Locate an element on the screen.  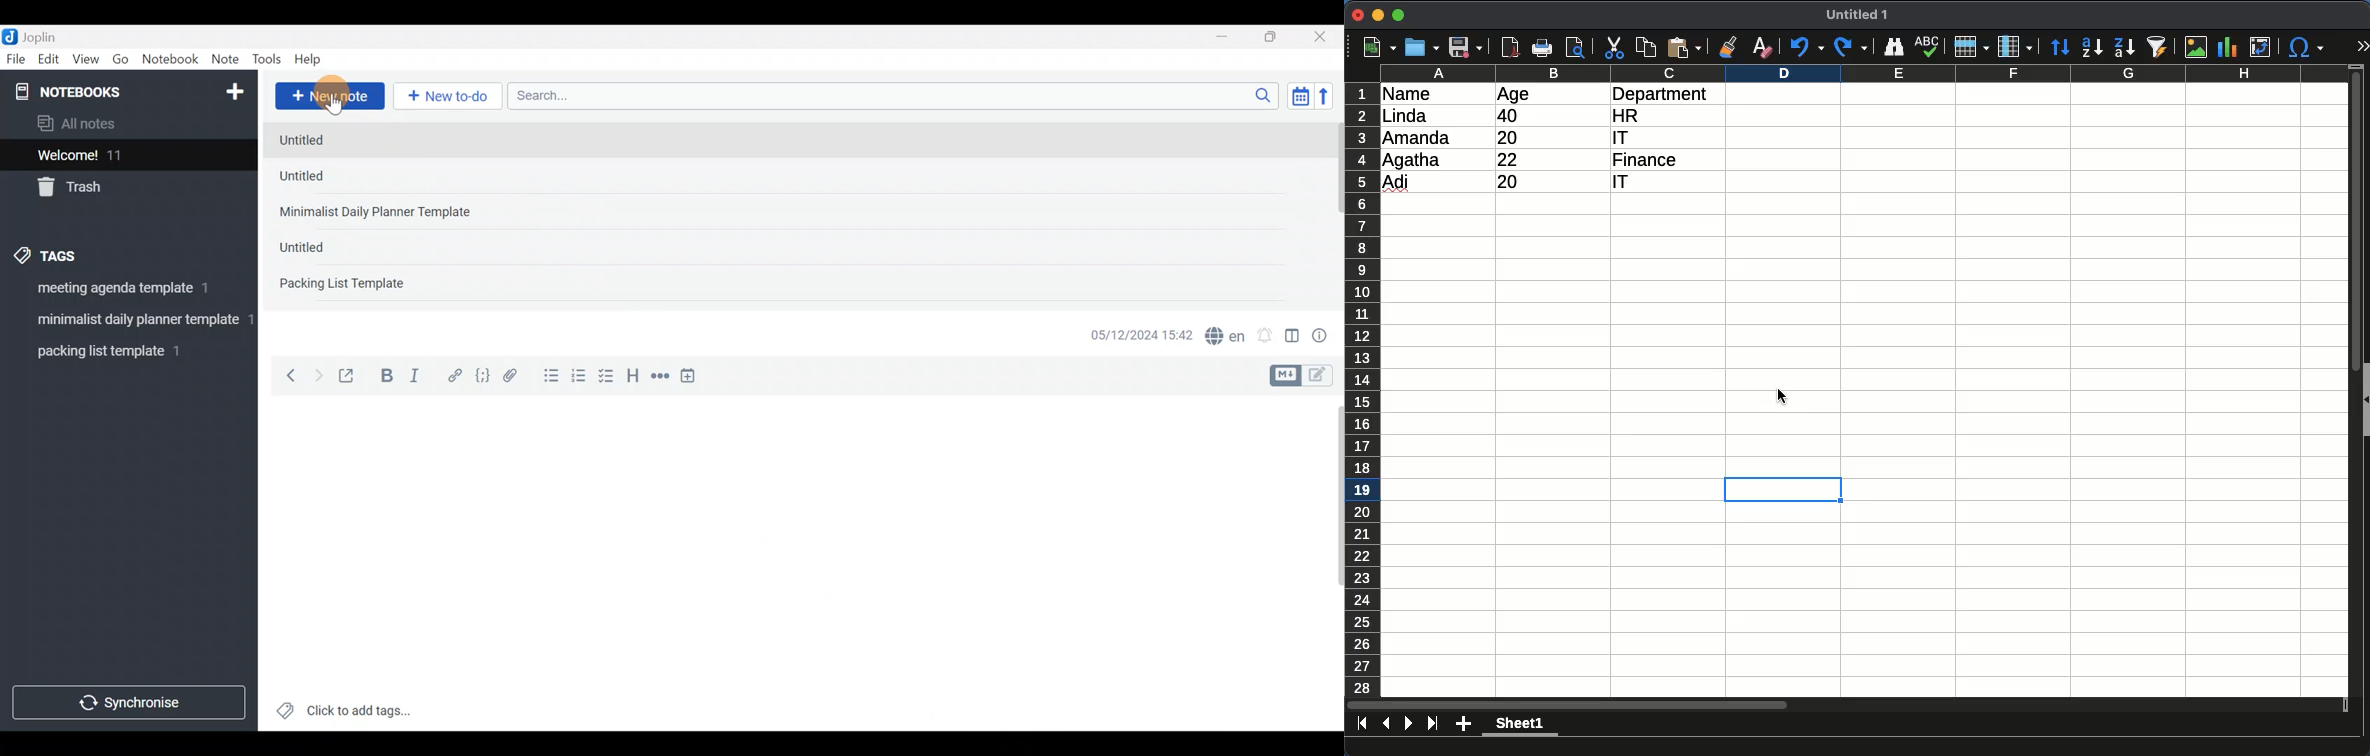
Scroll bar is located at coordinates (1336, 211).